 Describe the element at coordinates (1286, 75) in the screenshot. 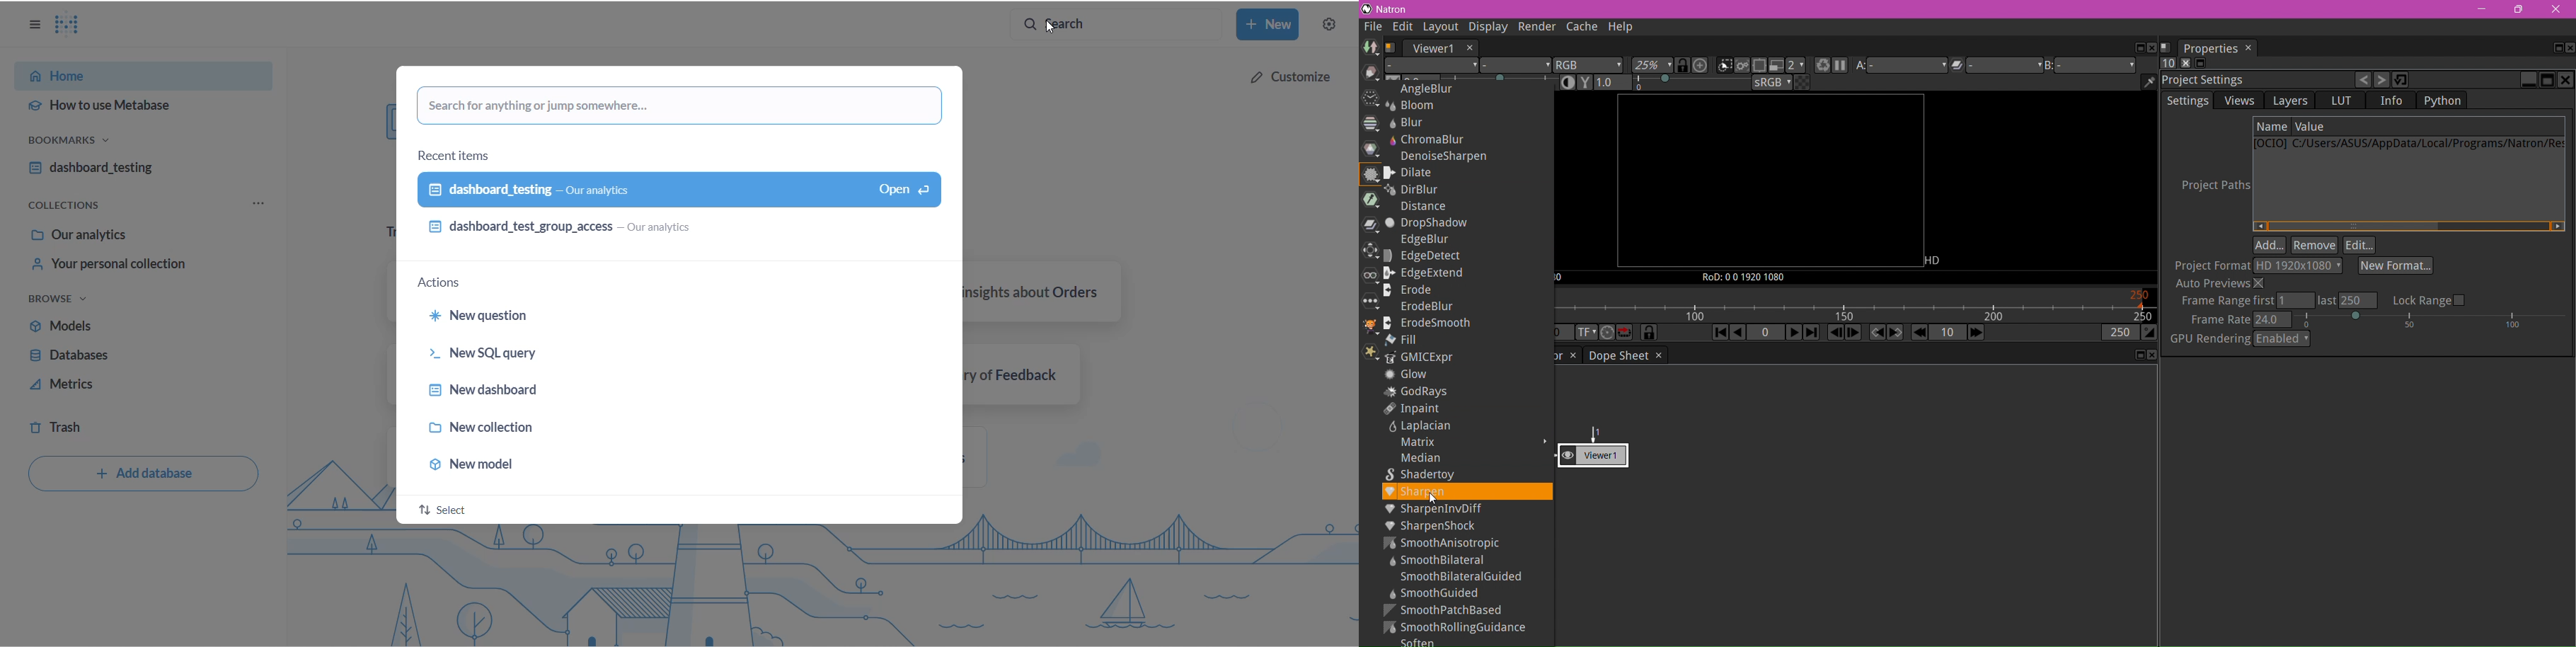

I see `customize` at that location.